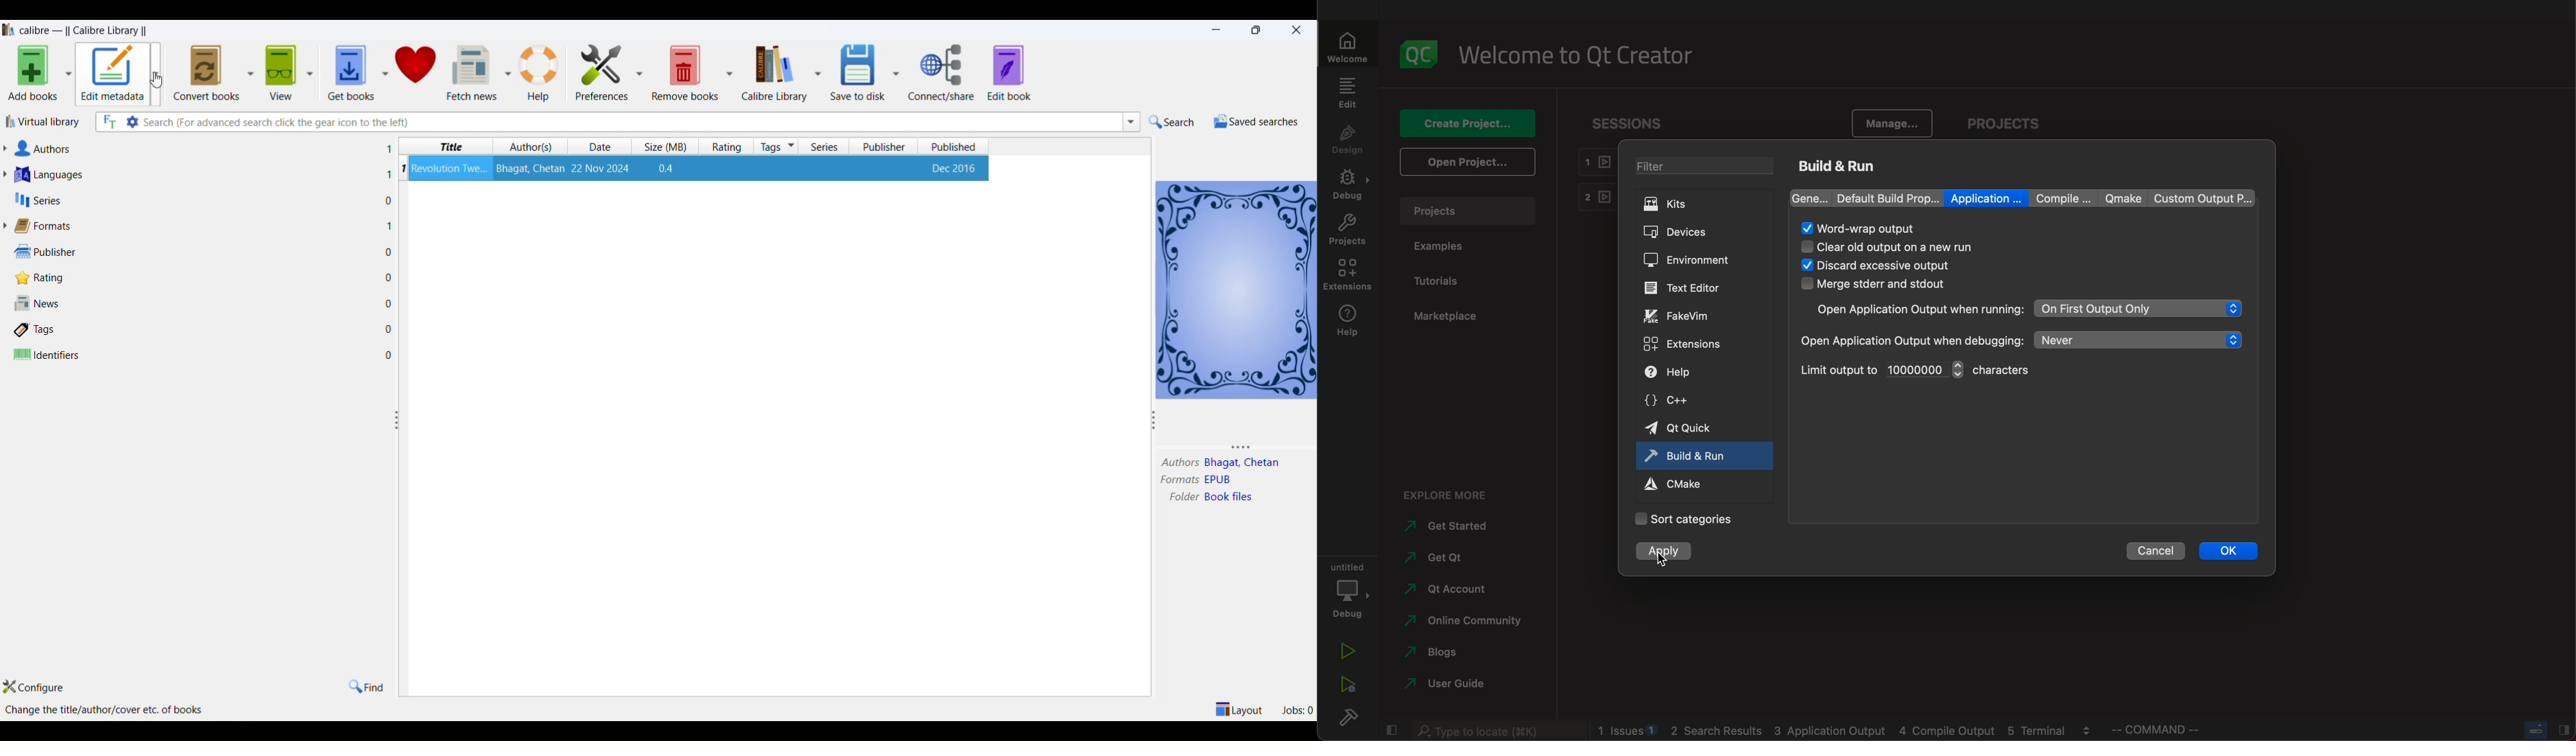  I want to click on virtual library, so click(45, 124).